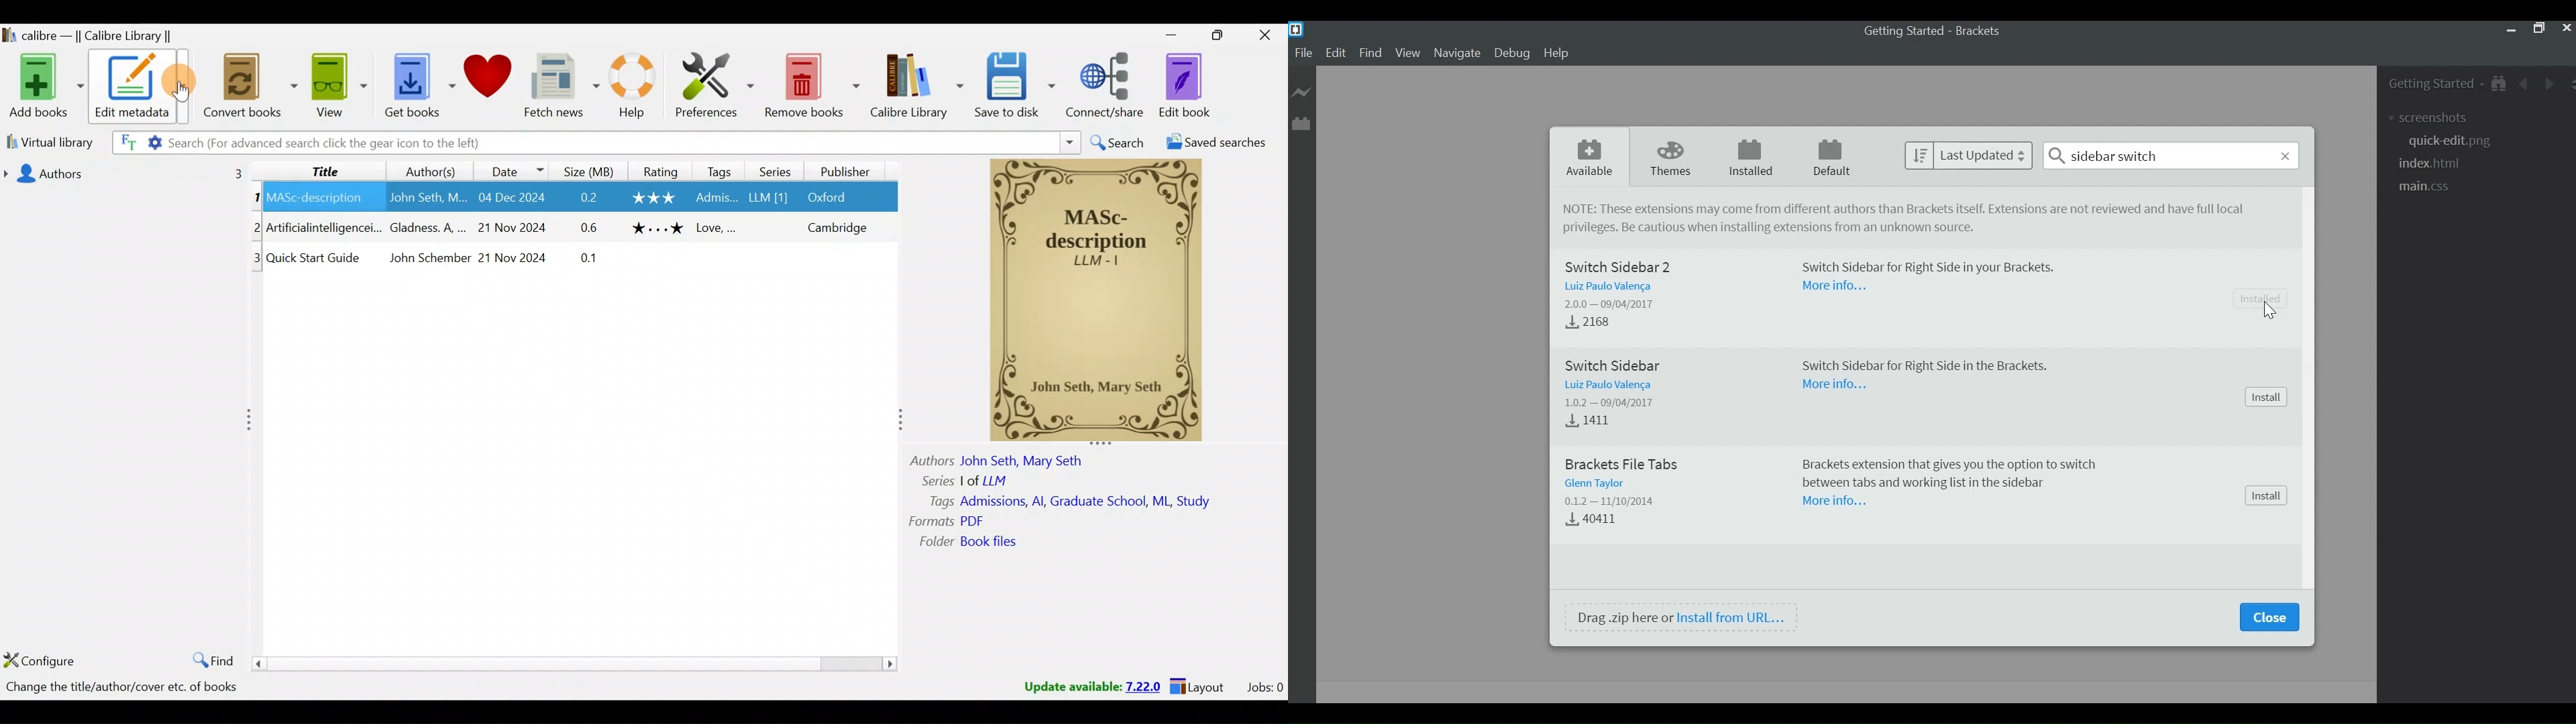  What do you see at coordinates (1296, 29) in the screenshot?
I see `Brackets Desktop icon` at bounding box center [1296, 29].